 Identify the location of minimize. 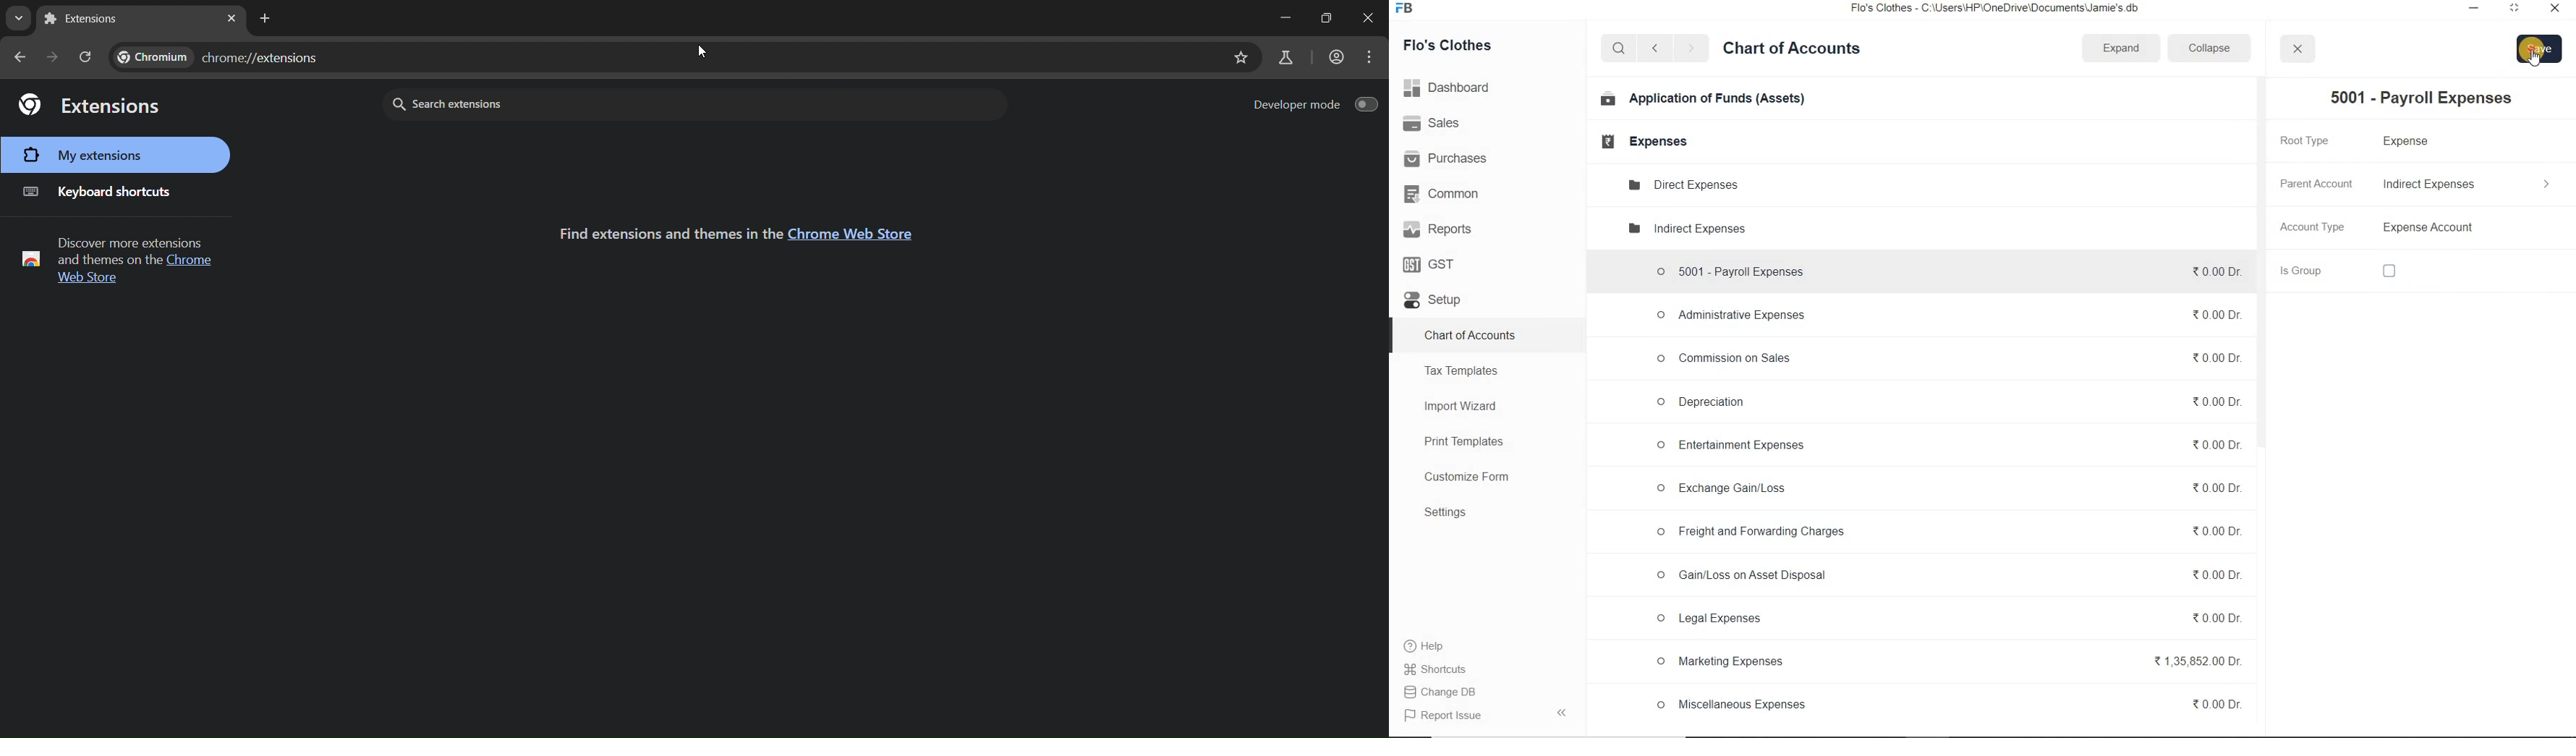
(2475, 9).